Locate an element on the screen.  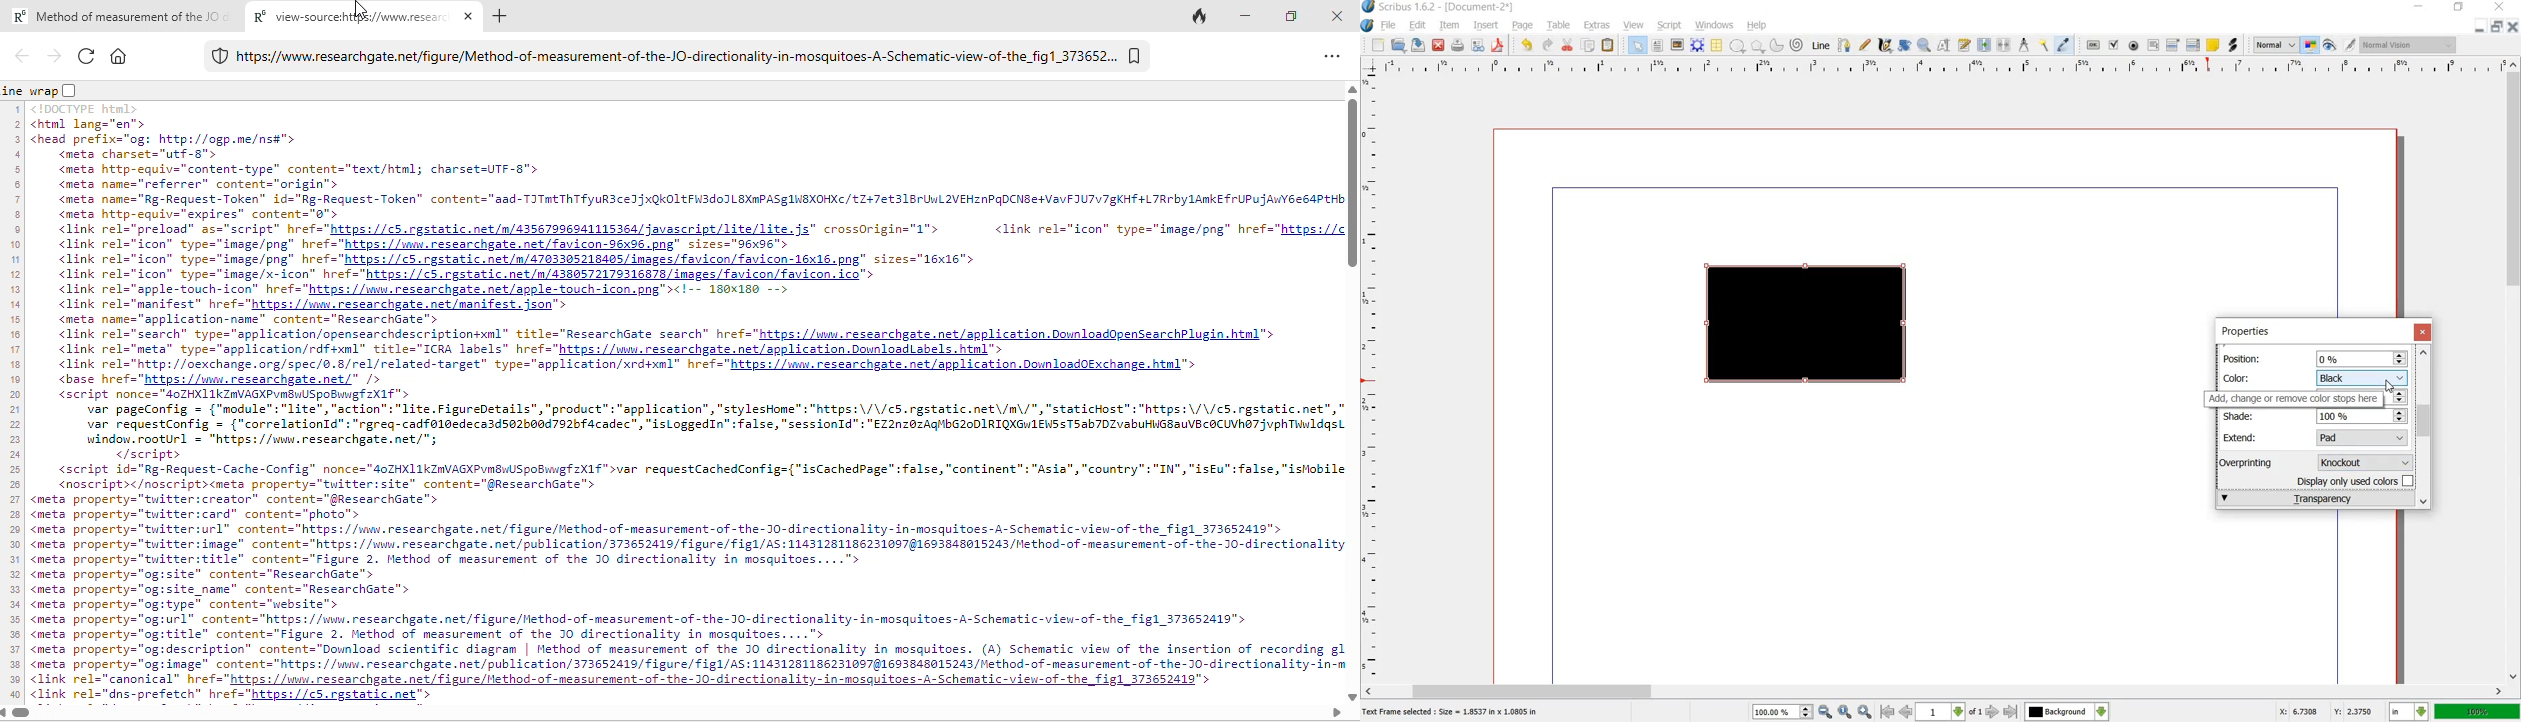
pdf push button is located at coordinates (2094, 44).